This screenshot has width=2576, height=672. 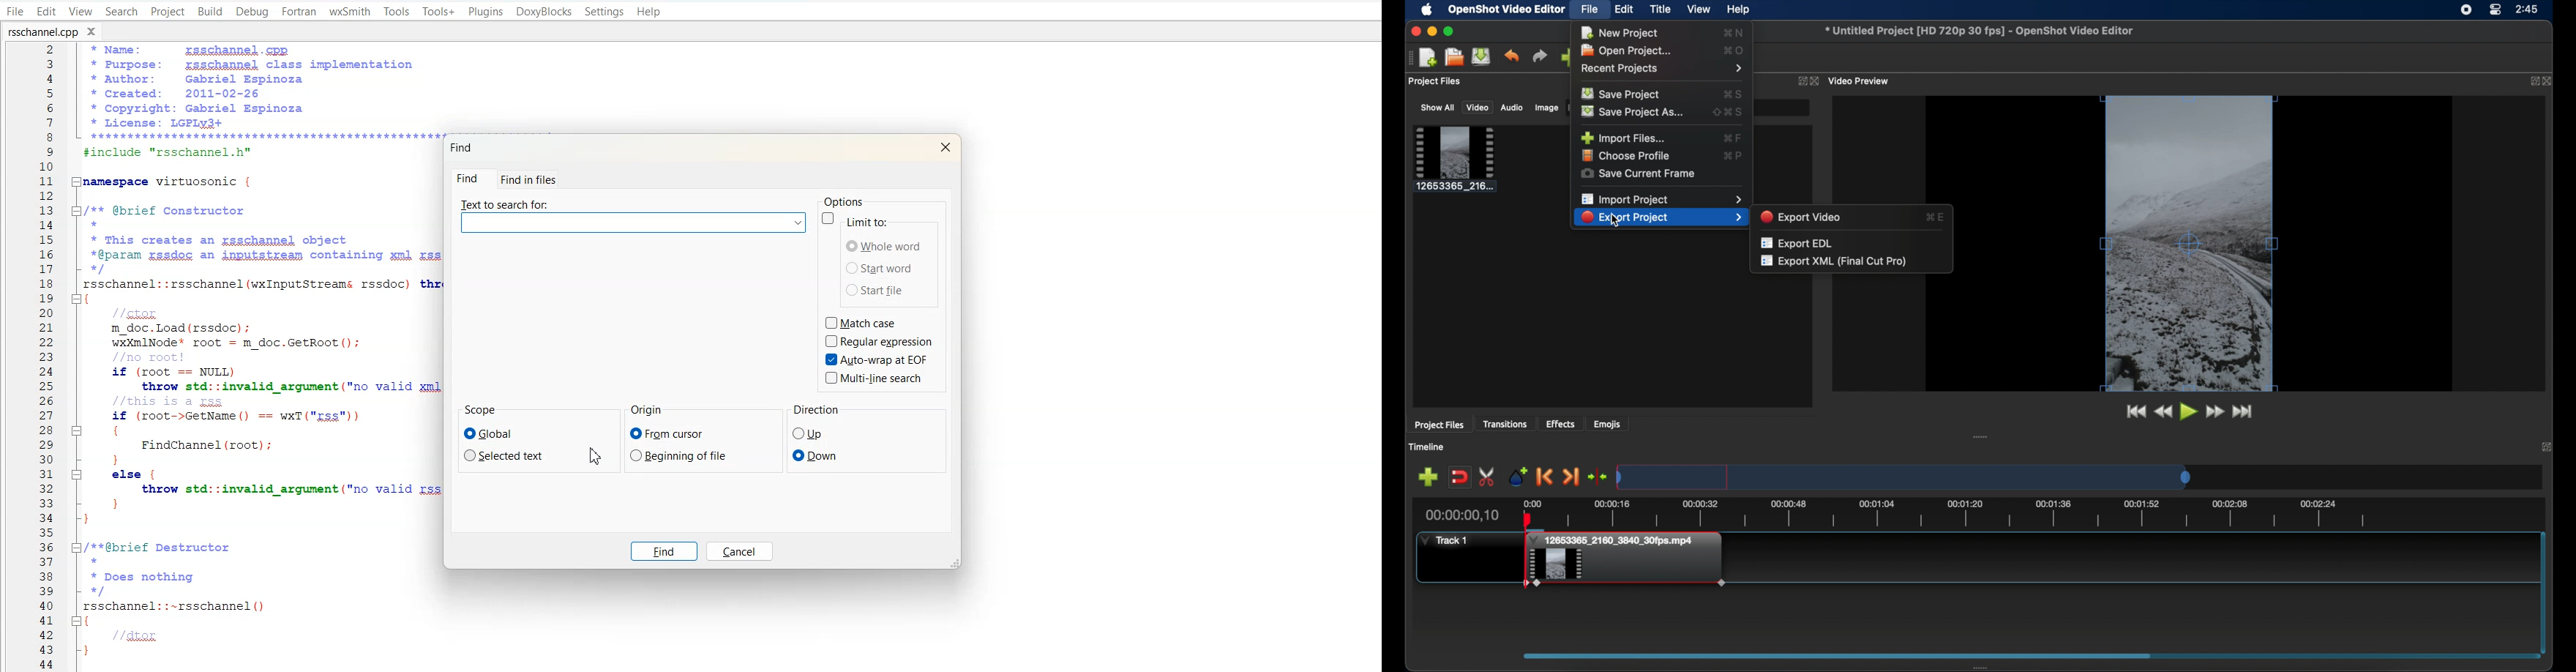 I want to click on Cursor, so click(x=596, y=457).